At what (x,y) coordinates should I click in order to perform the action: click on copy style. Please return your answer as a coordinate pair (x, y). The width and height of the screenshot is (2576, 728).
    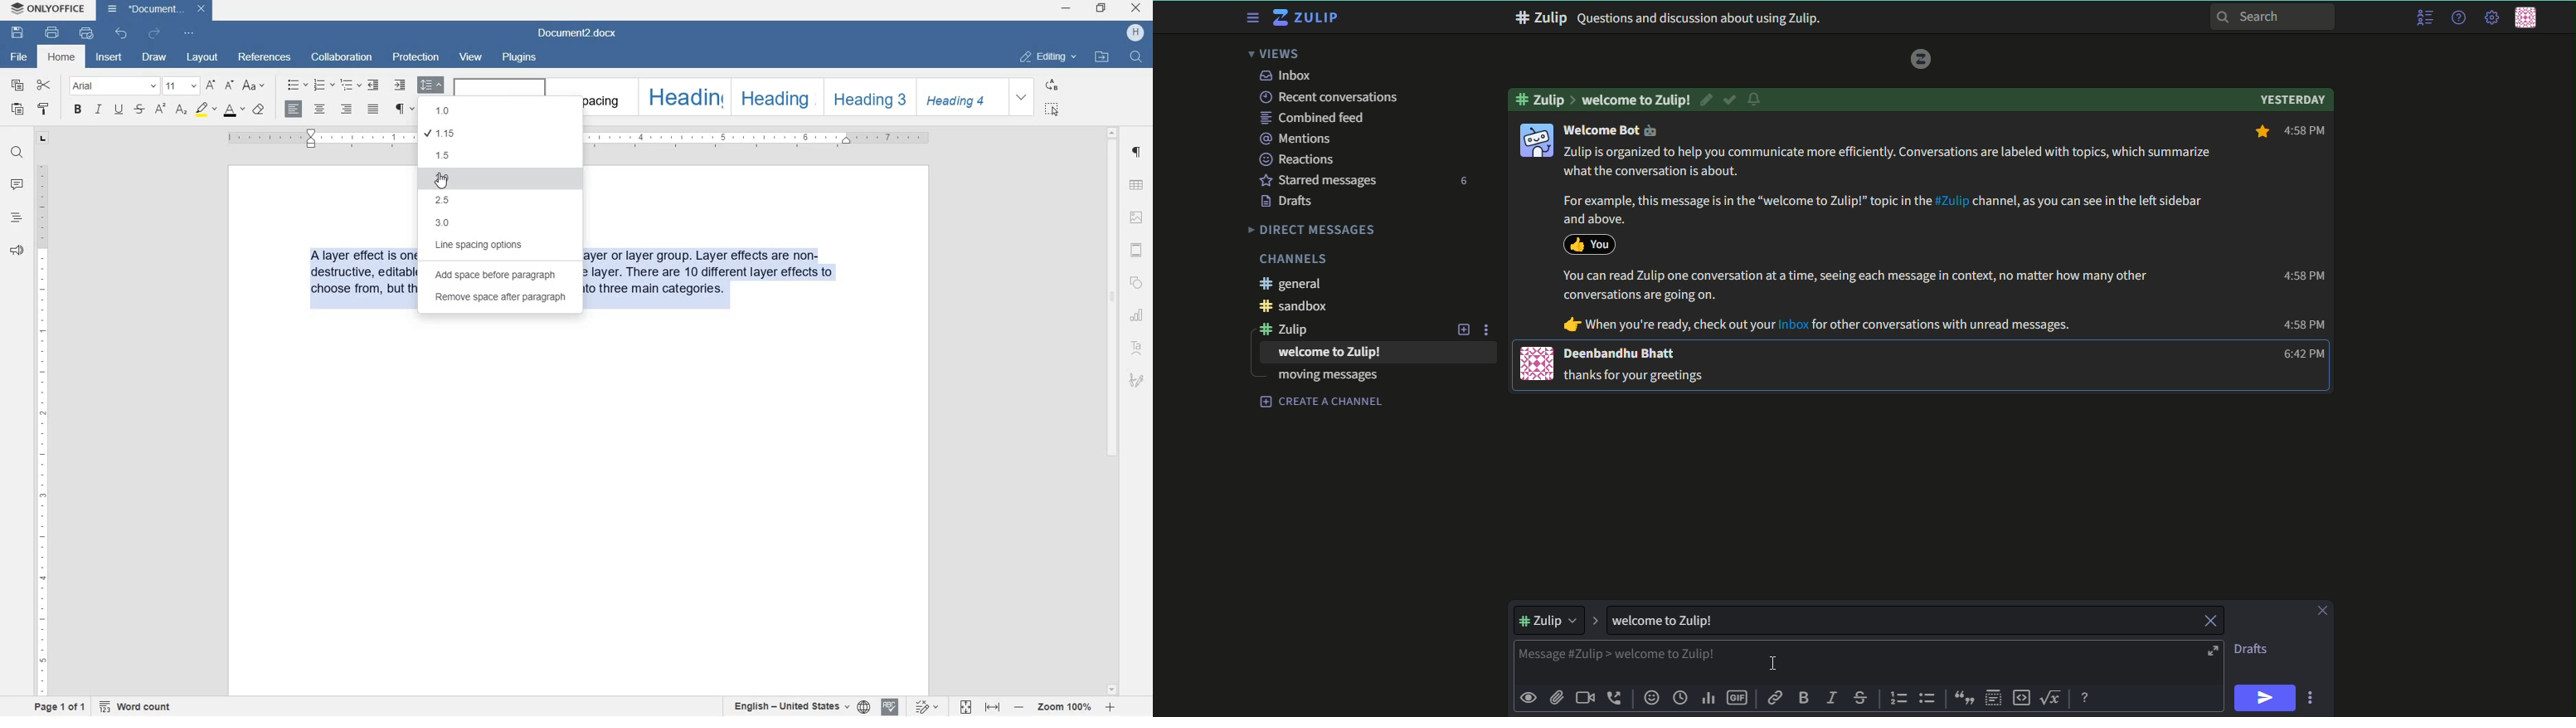
    Looking at the image, I should click on (44, 110).